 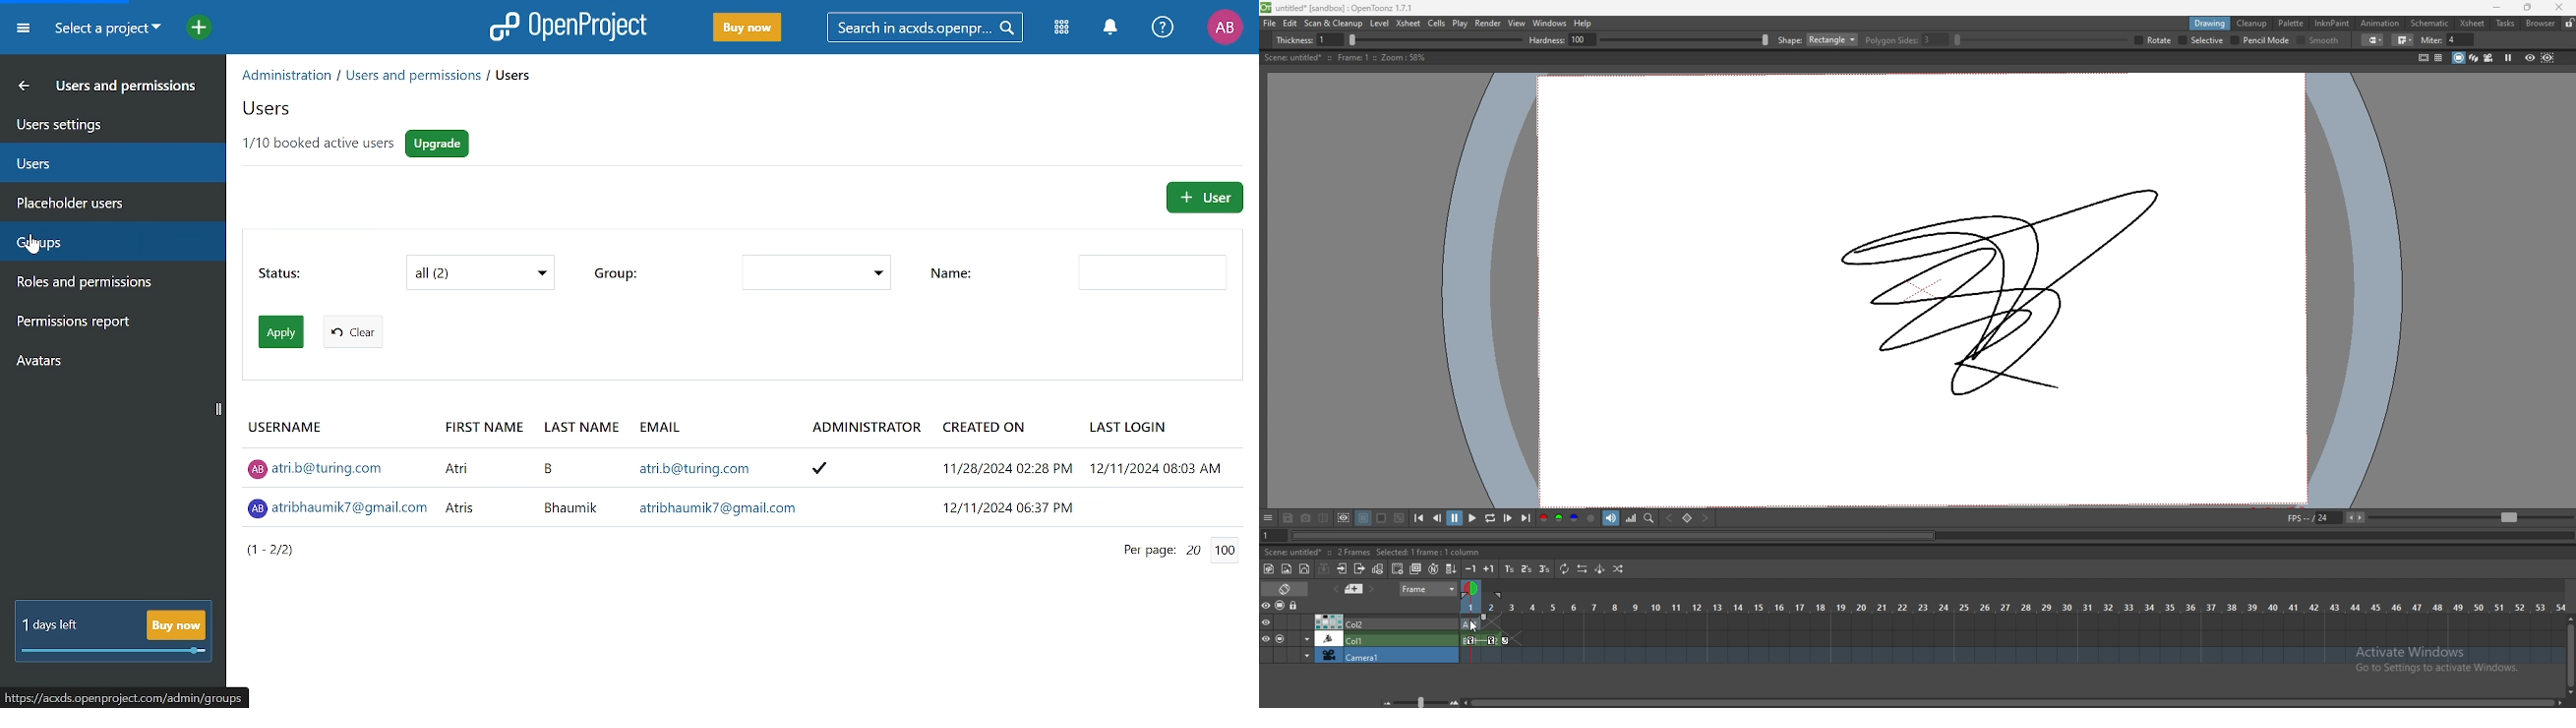 What do you see at coordinates (108, 324) in the screenshot?
I see `Permission report` at bounding box center [108, 324].